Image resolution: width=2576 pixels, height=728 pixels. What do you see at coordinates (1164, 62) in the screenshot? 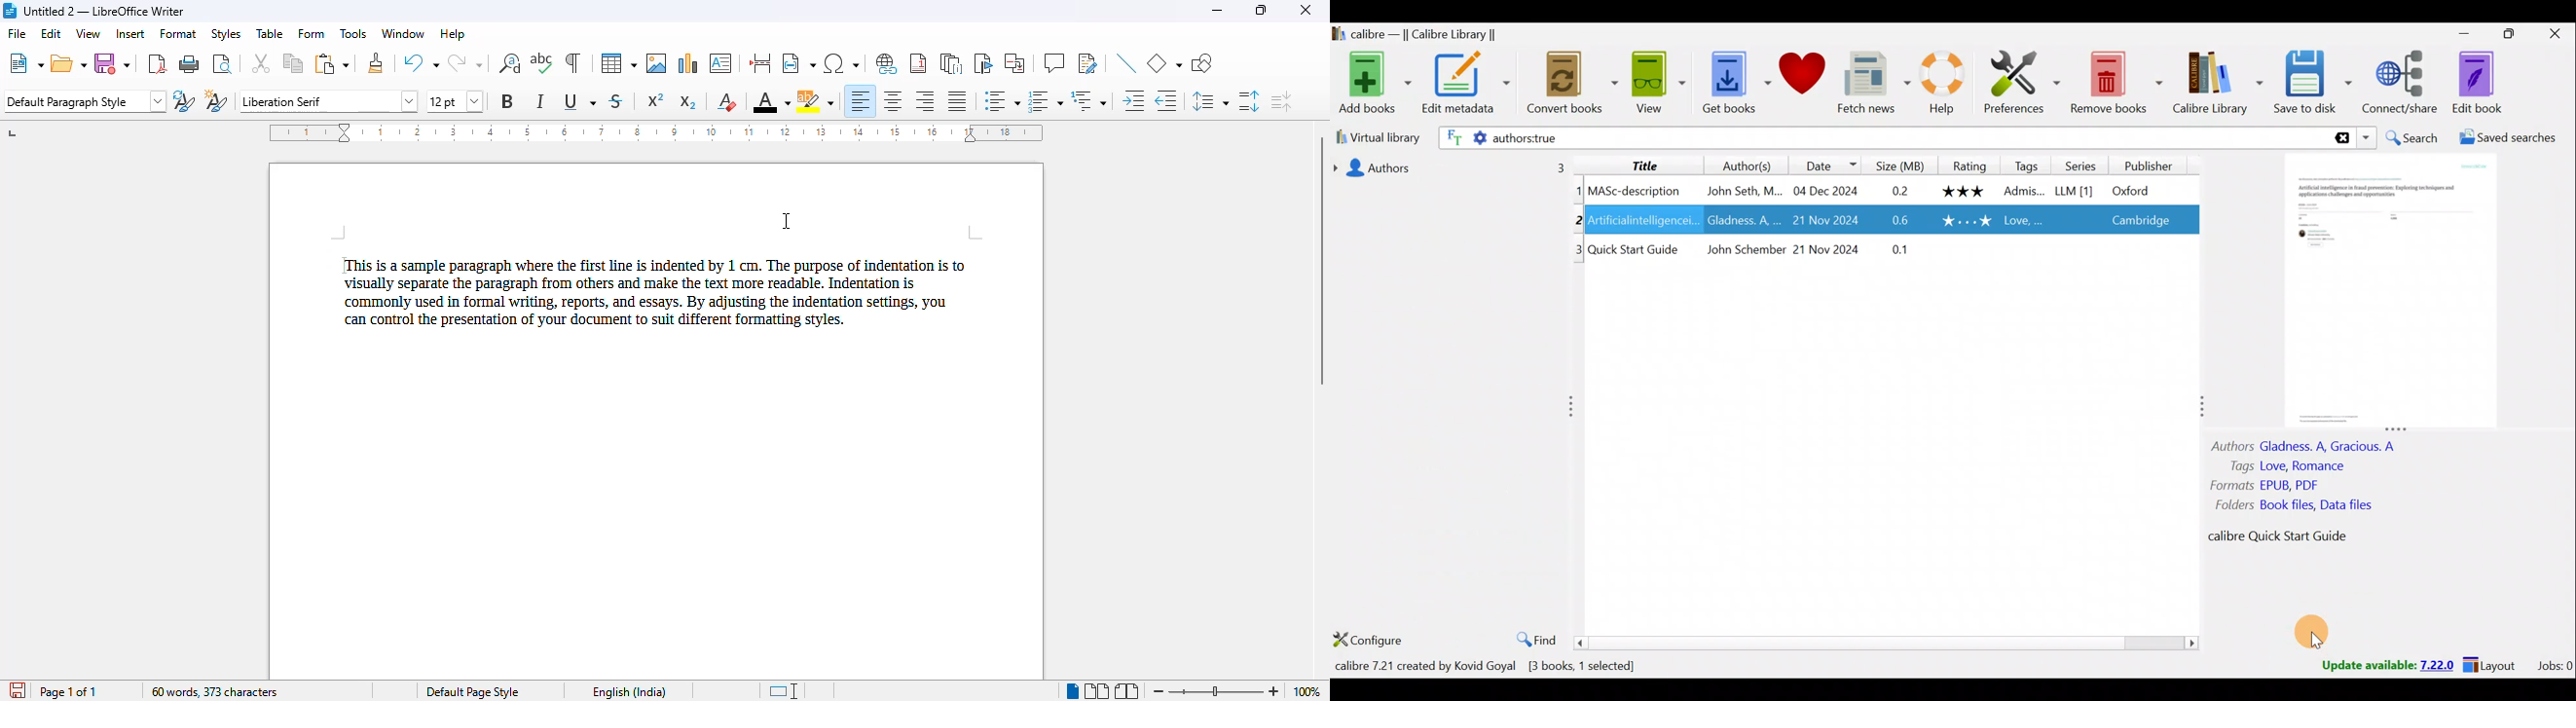
I see `basic shapes` at bounding box center [1164, 62].